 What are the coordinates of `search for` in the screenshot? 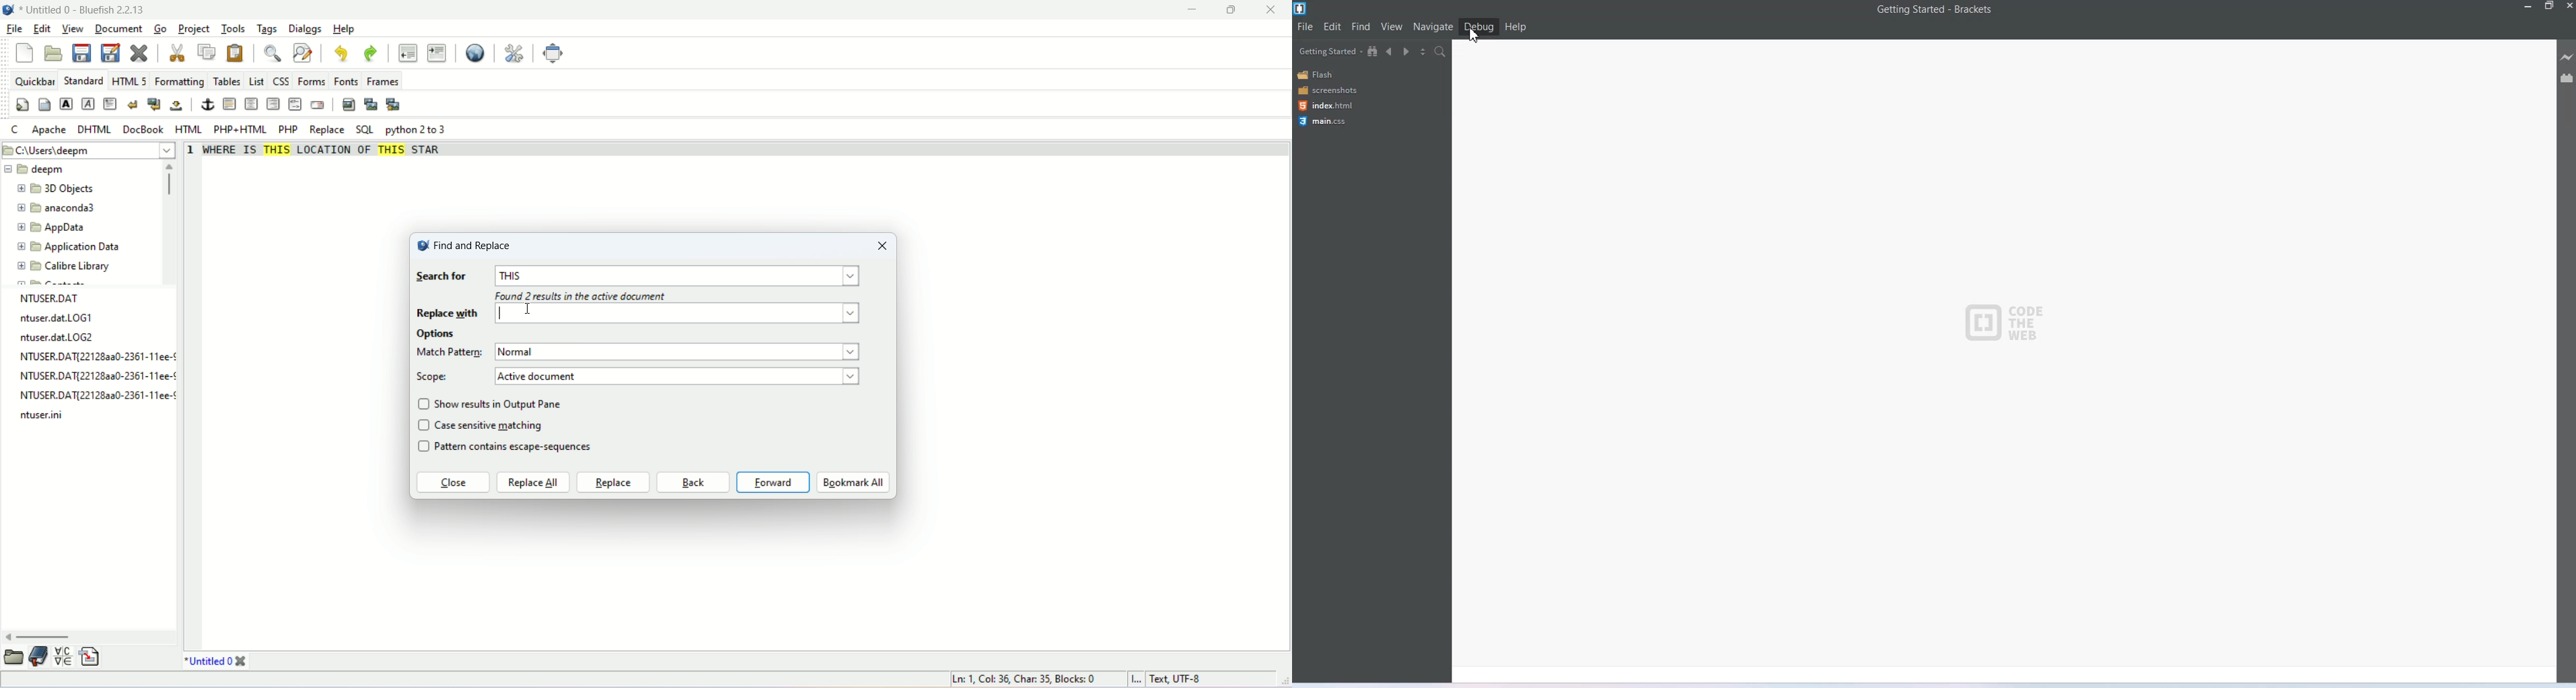 It's located at (680, 277).